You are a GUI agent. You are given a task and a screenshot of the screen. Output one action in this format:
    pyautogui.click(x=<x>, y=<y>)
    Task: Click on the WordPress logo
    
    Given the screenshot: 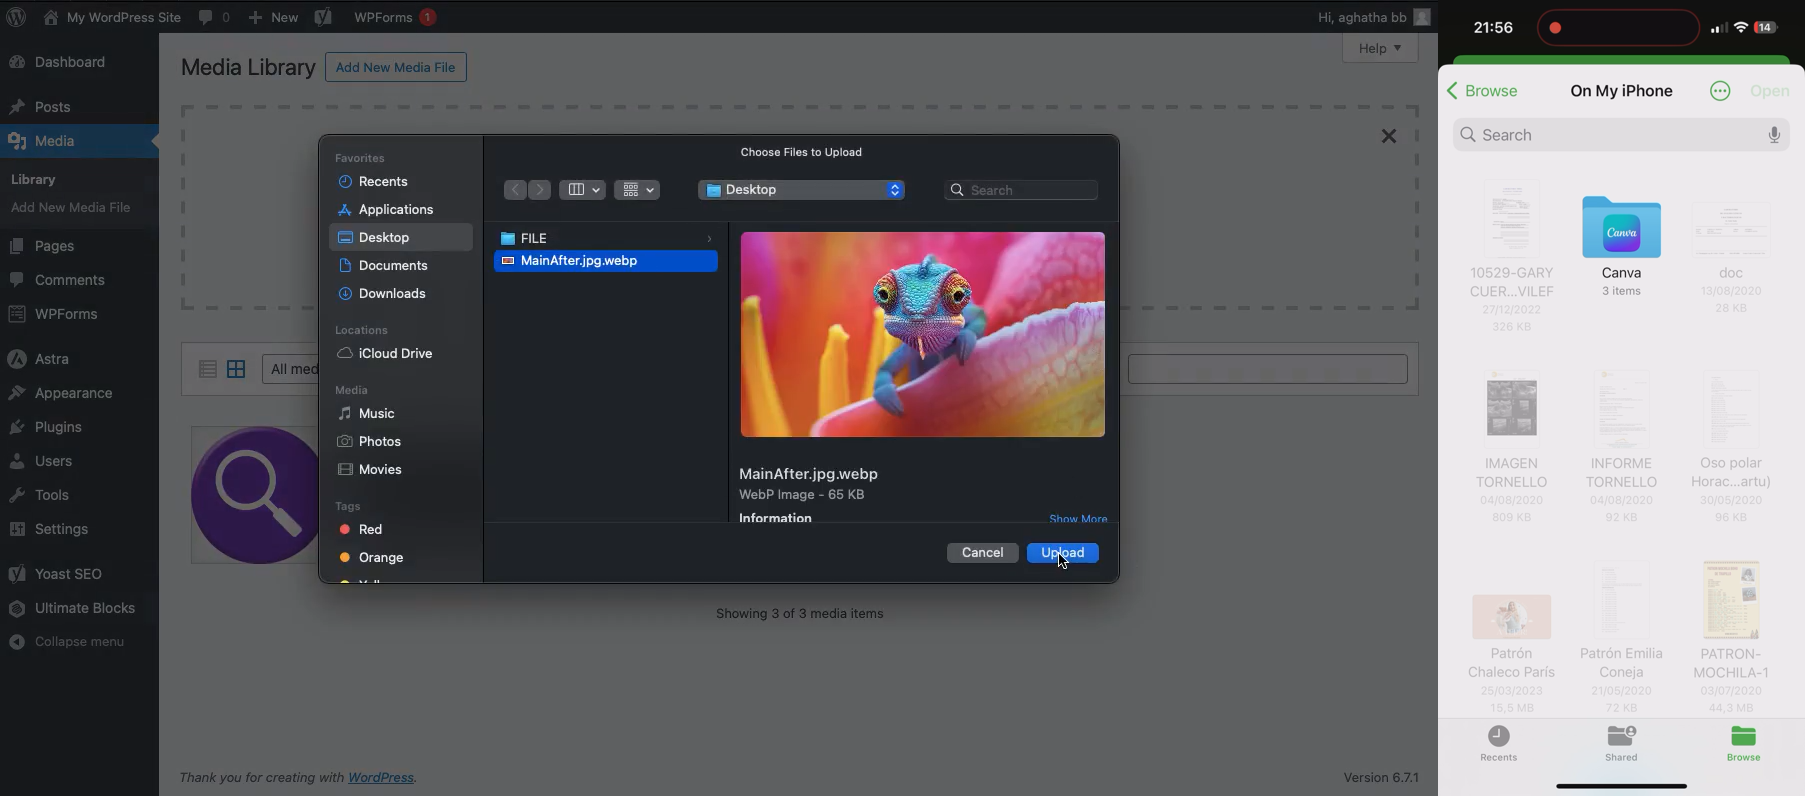 What is the action you would take?
    pyautogui.click(x=16, y=17)
    